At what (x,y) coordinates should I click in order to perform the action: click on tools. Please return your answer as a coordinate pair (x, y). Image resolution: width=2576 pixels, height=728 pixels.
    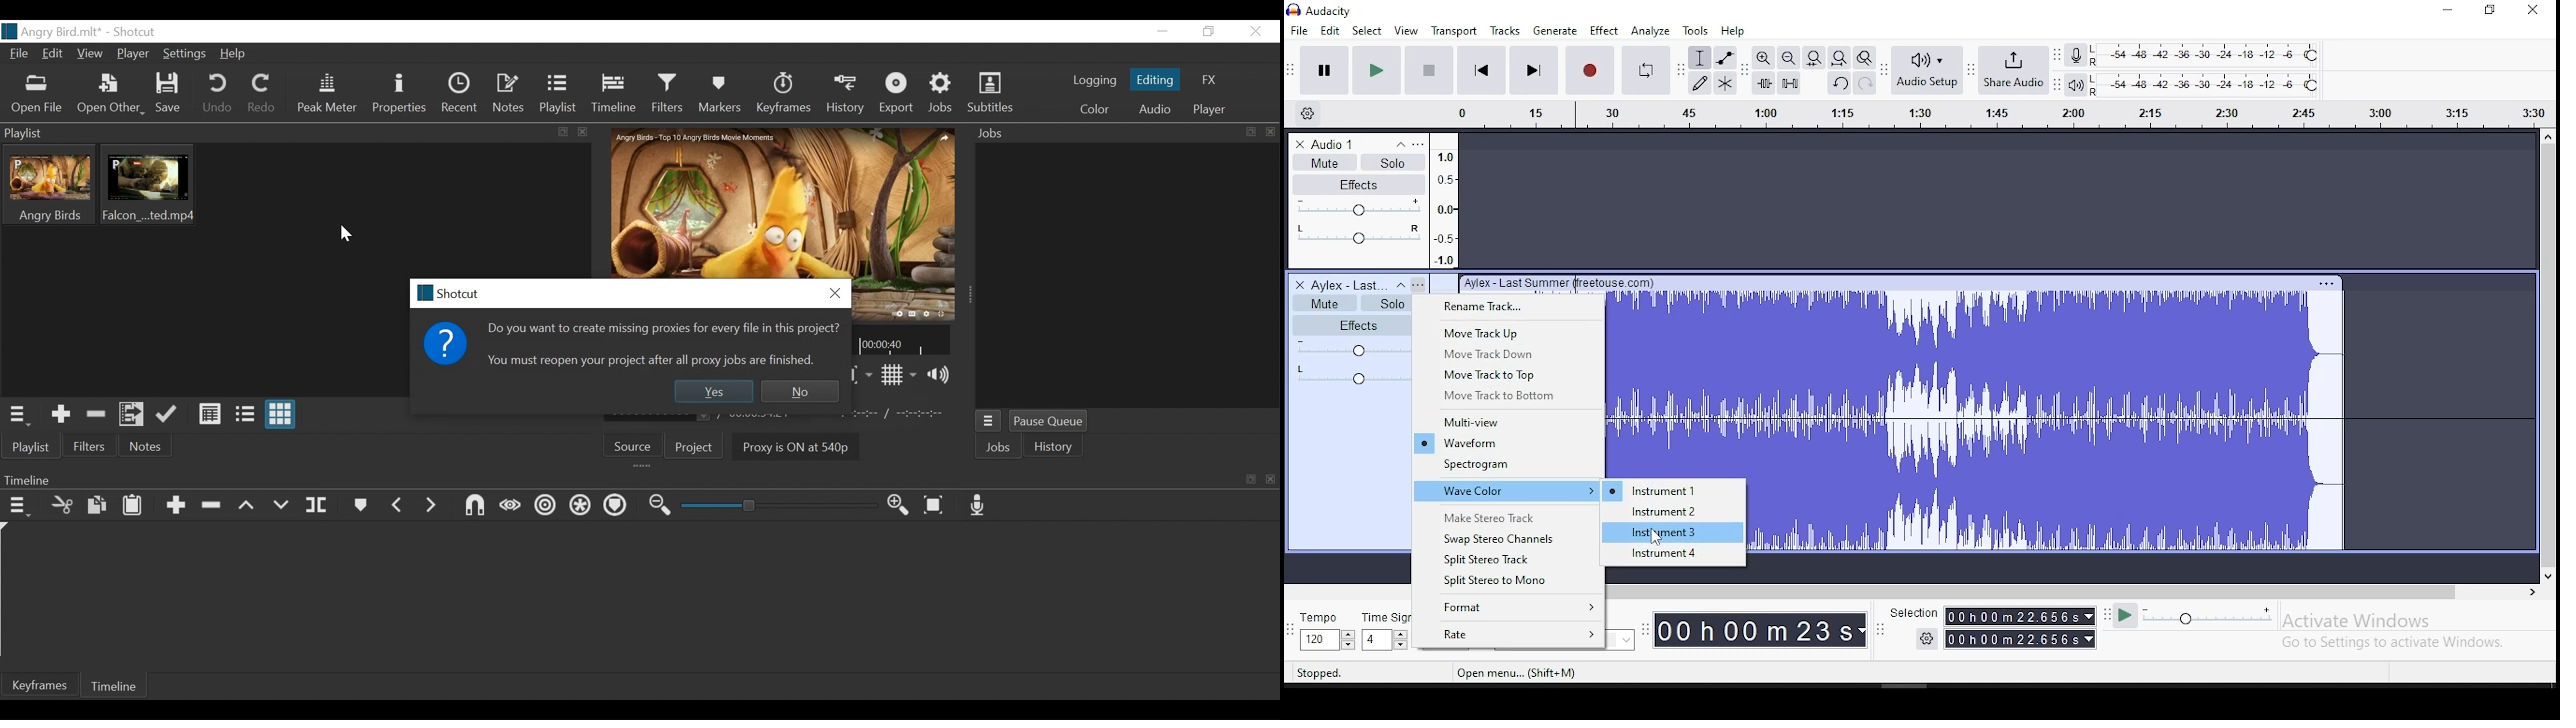
    Looking at the image, I should click on (1695, 31).